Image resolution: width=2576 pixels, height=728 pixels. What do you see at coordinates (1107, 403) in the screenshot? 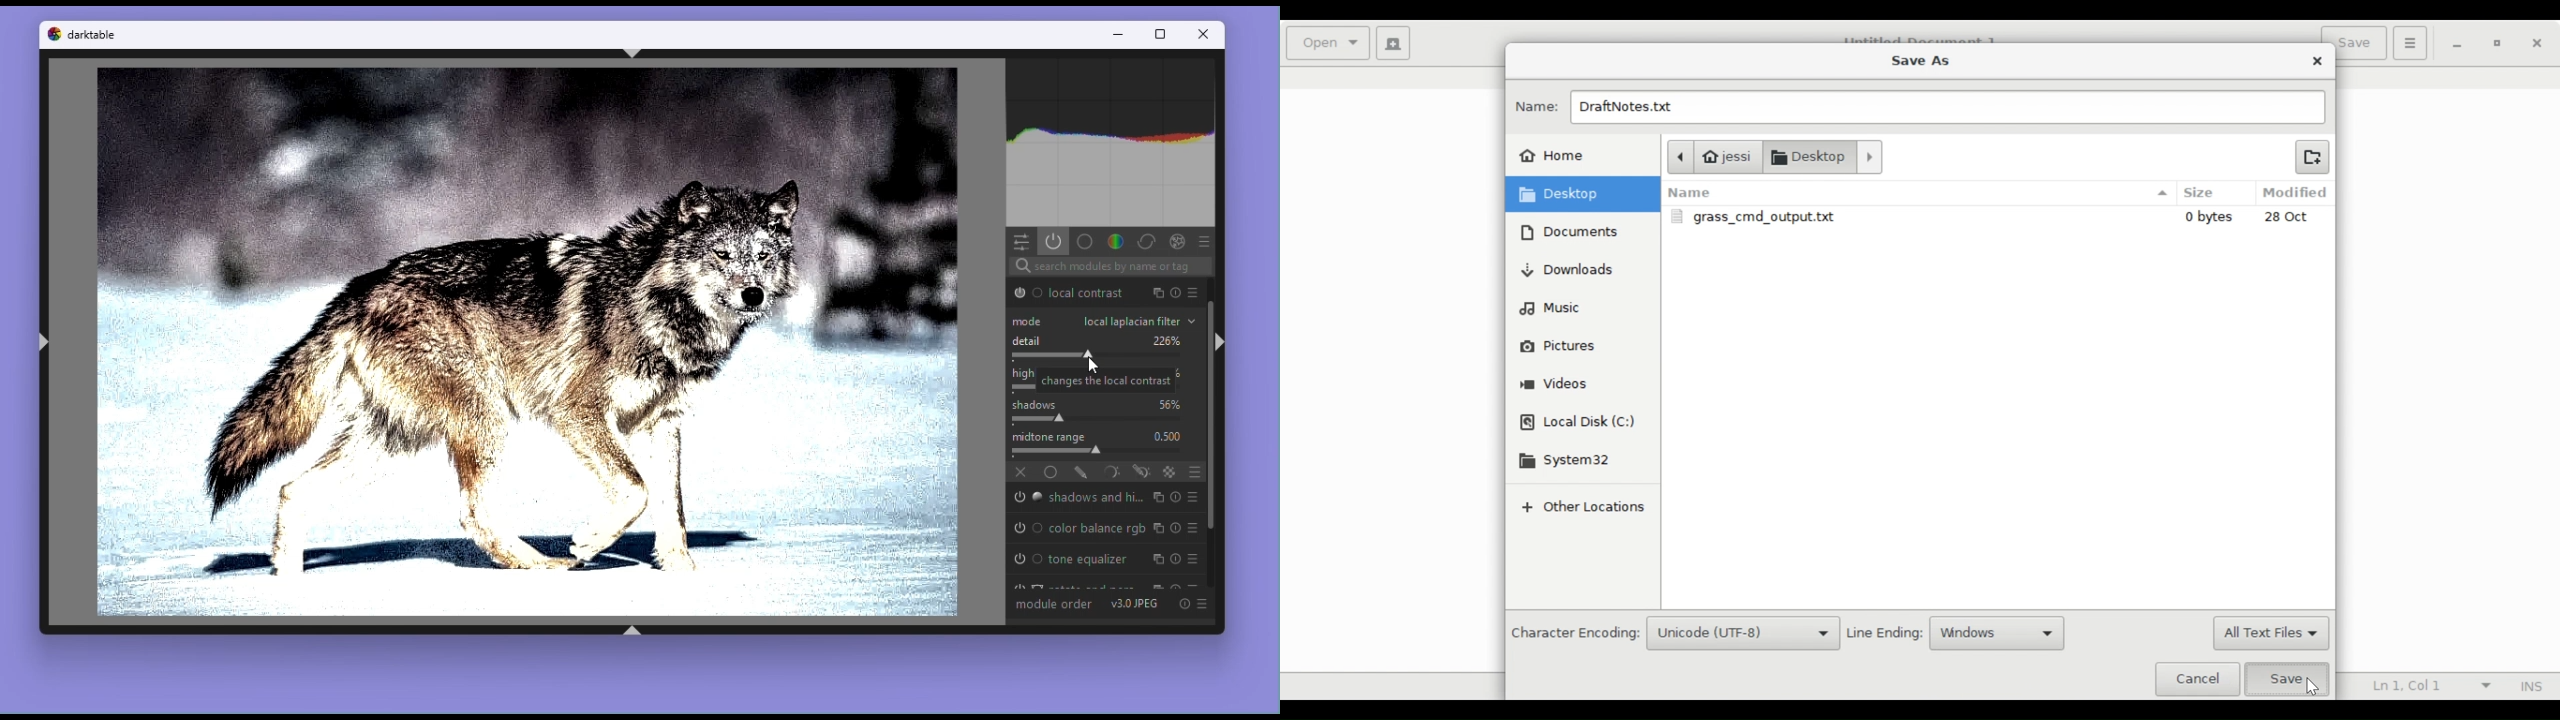
I see `Shadows 56%` at bounding box center [1107, 403].